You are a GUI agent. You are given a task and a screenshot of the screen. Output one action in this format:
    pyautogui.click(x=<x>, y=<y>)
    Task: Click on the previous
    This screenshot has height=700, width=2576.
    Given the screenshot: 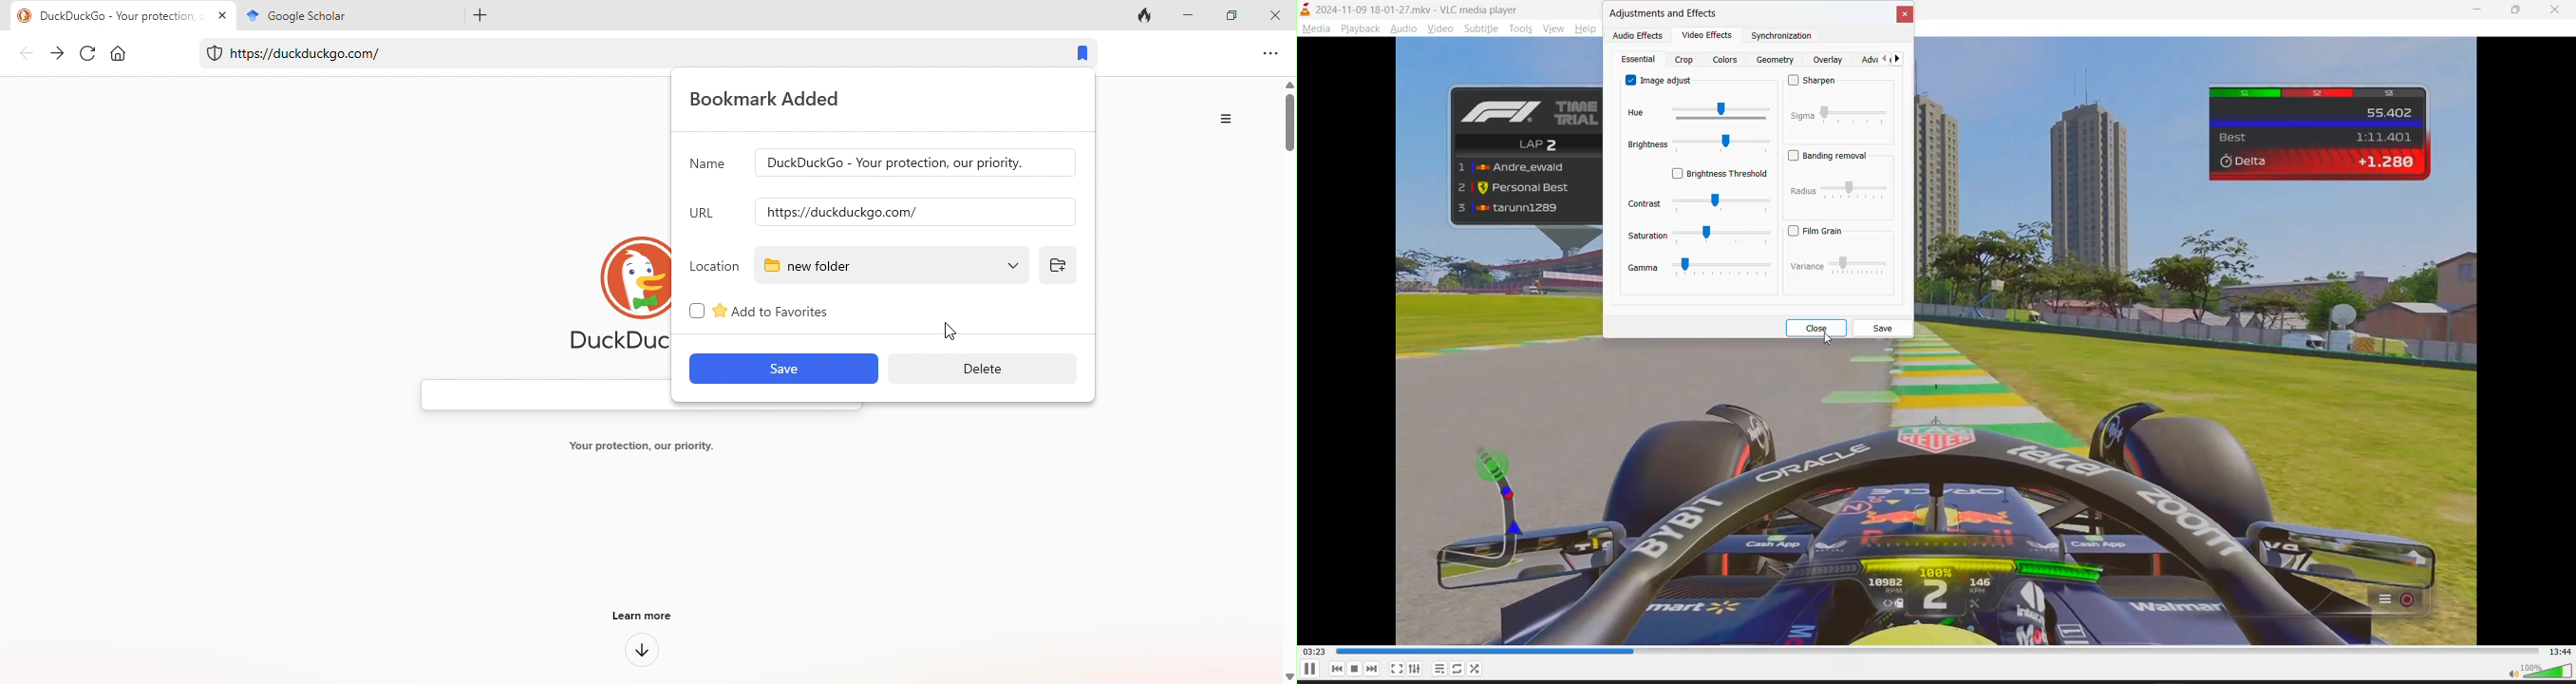 What is the action you would take?
    pyautogui.click(x=1338, y=669)
    